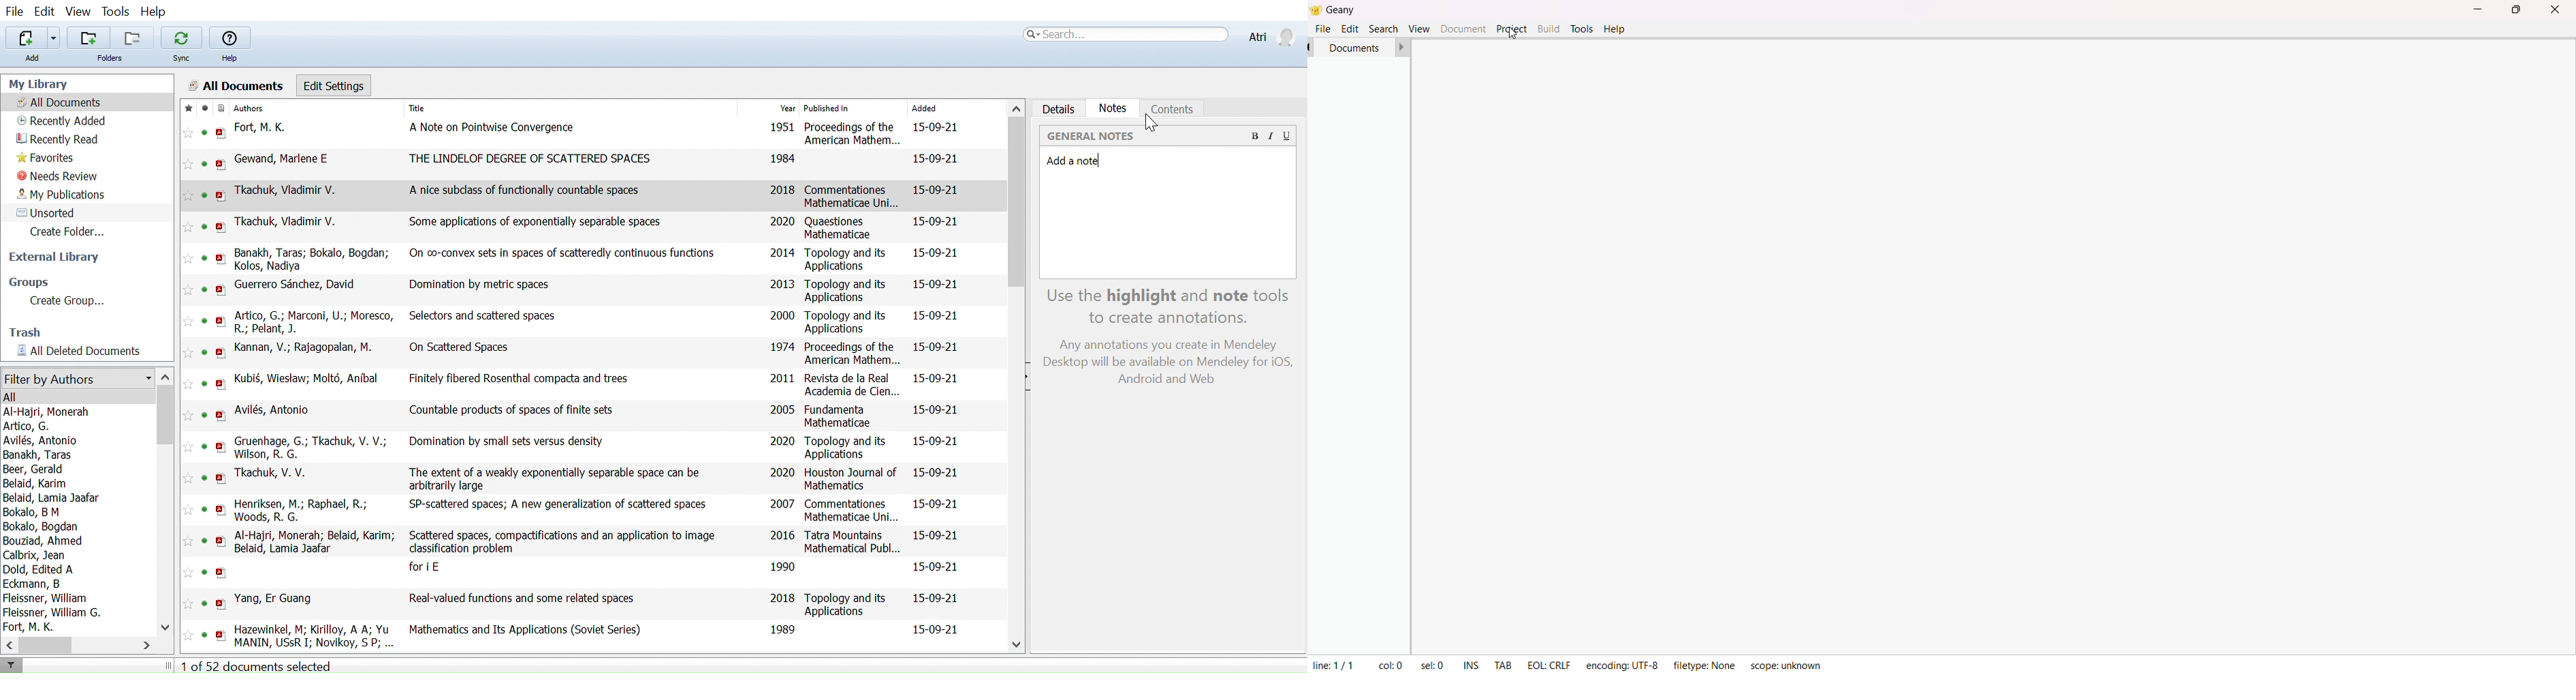  What do you see at coordinates (855, 353) in the screenshot?
I see `Proceedings of the American Mathem...` at bounding box center [855, 353].